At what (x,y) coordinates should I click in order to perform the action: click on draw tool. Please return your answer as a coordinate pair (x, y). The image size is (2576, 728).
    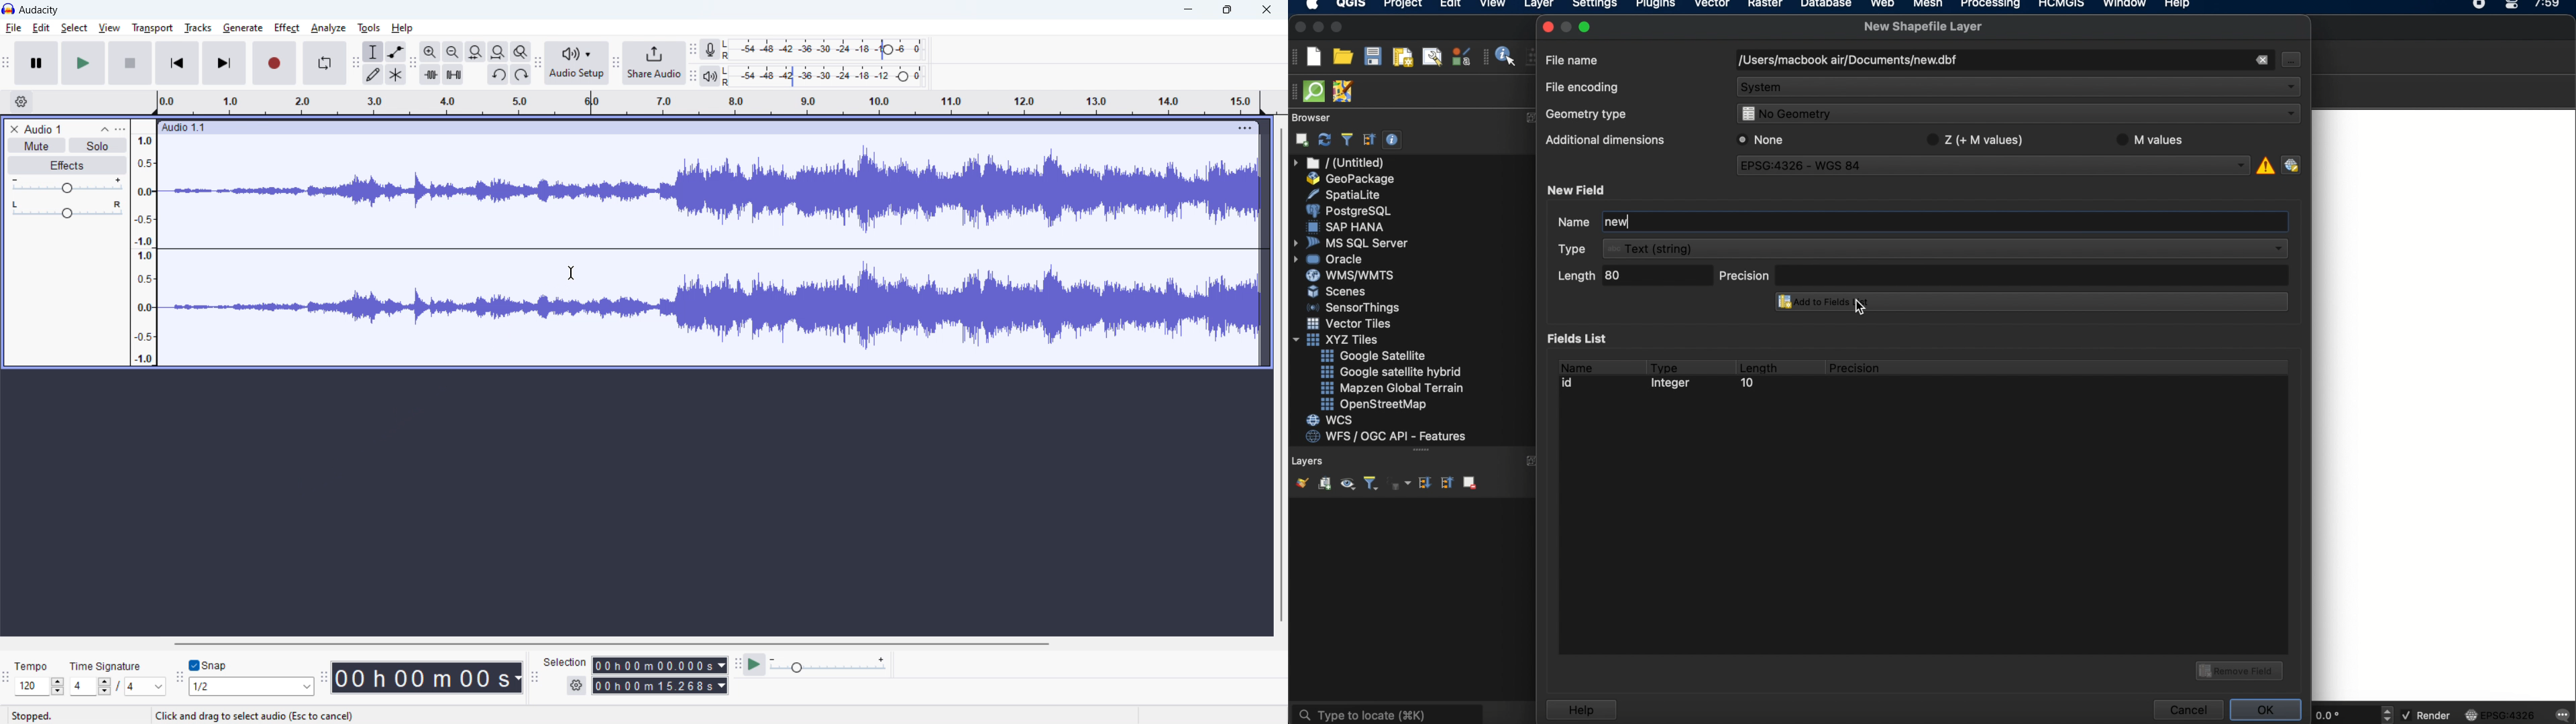
    Looking at the image, I should click on (374, 75).